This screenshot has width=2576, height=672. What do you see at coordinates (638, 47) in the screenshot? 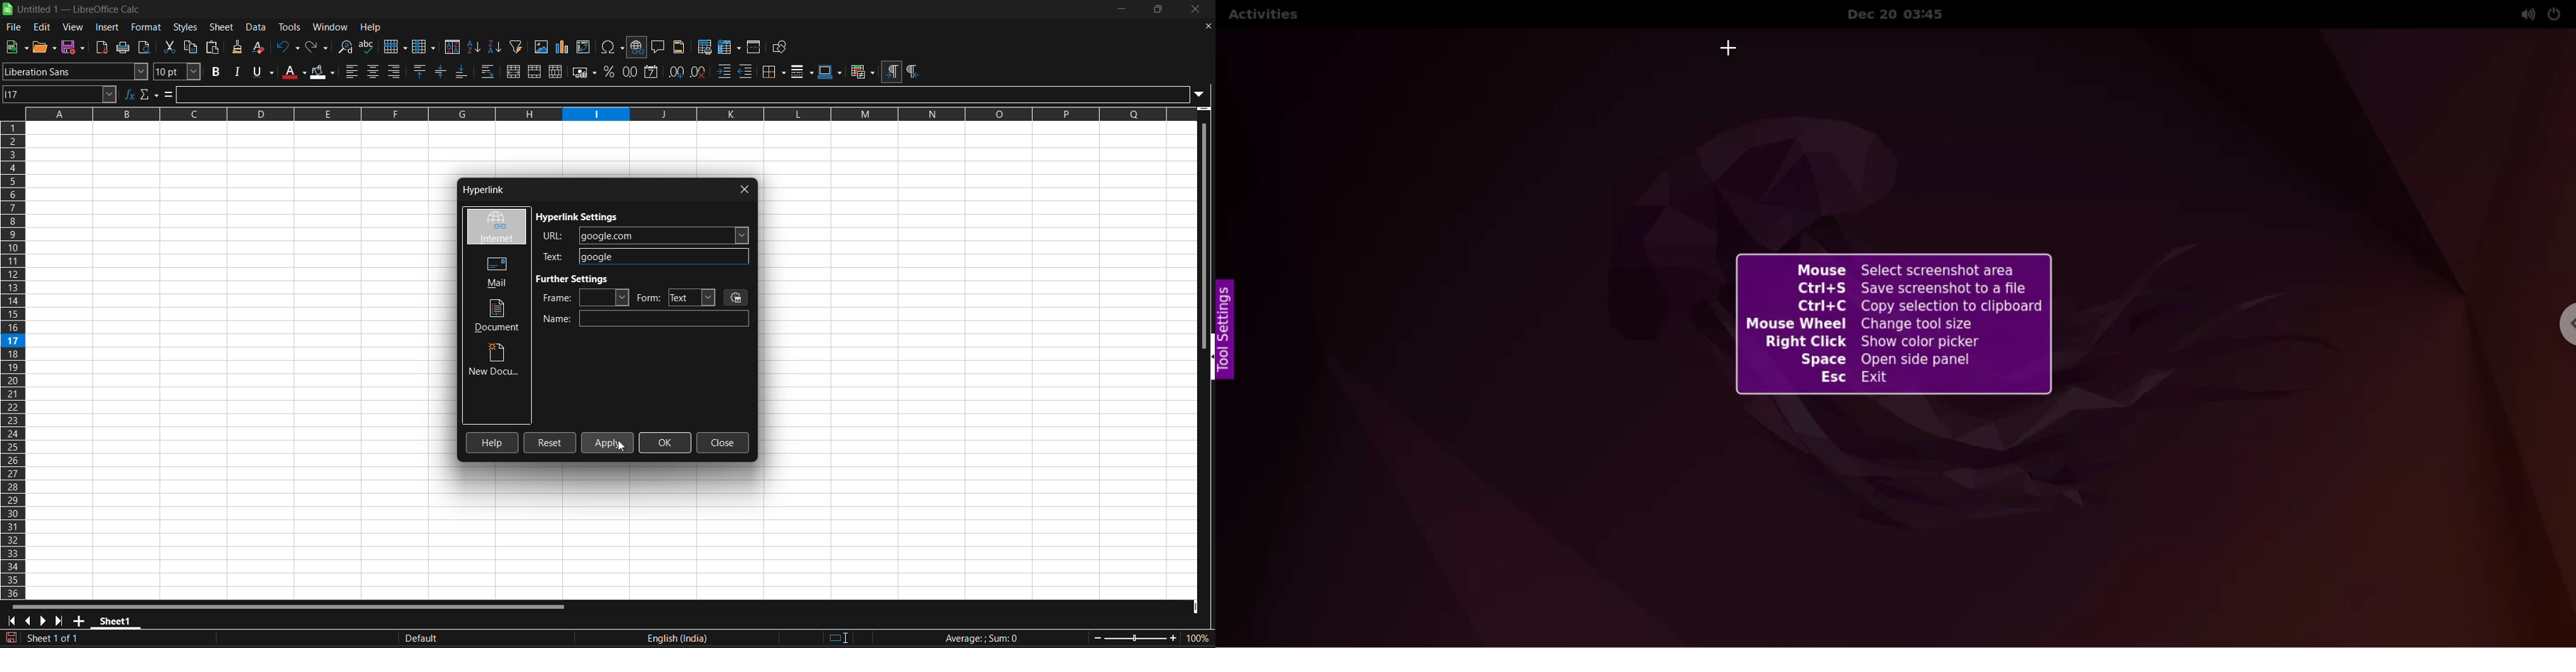
I see `insert hyperlink` at bounding box center [638, 47].